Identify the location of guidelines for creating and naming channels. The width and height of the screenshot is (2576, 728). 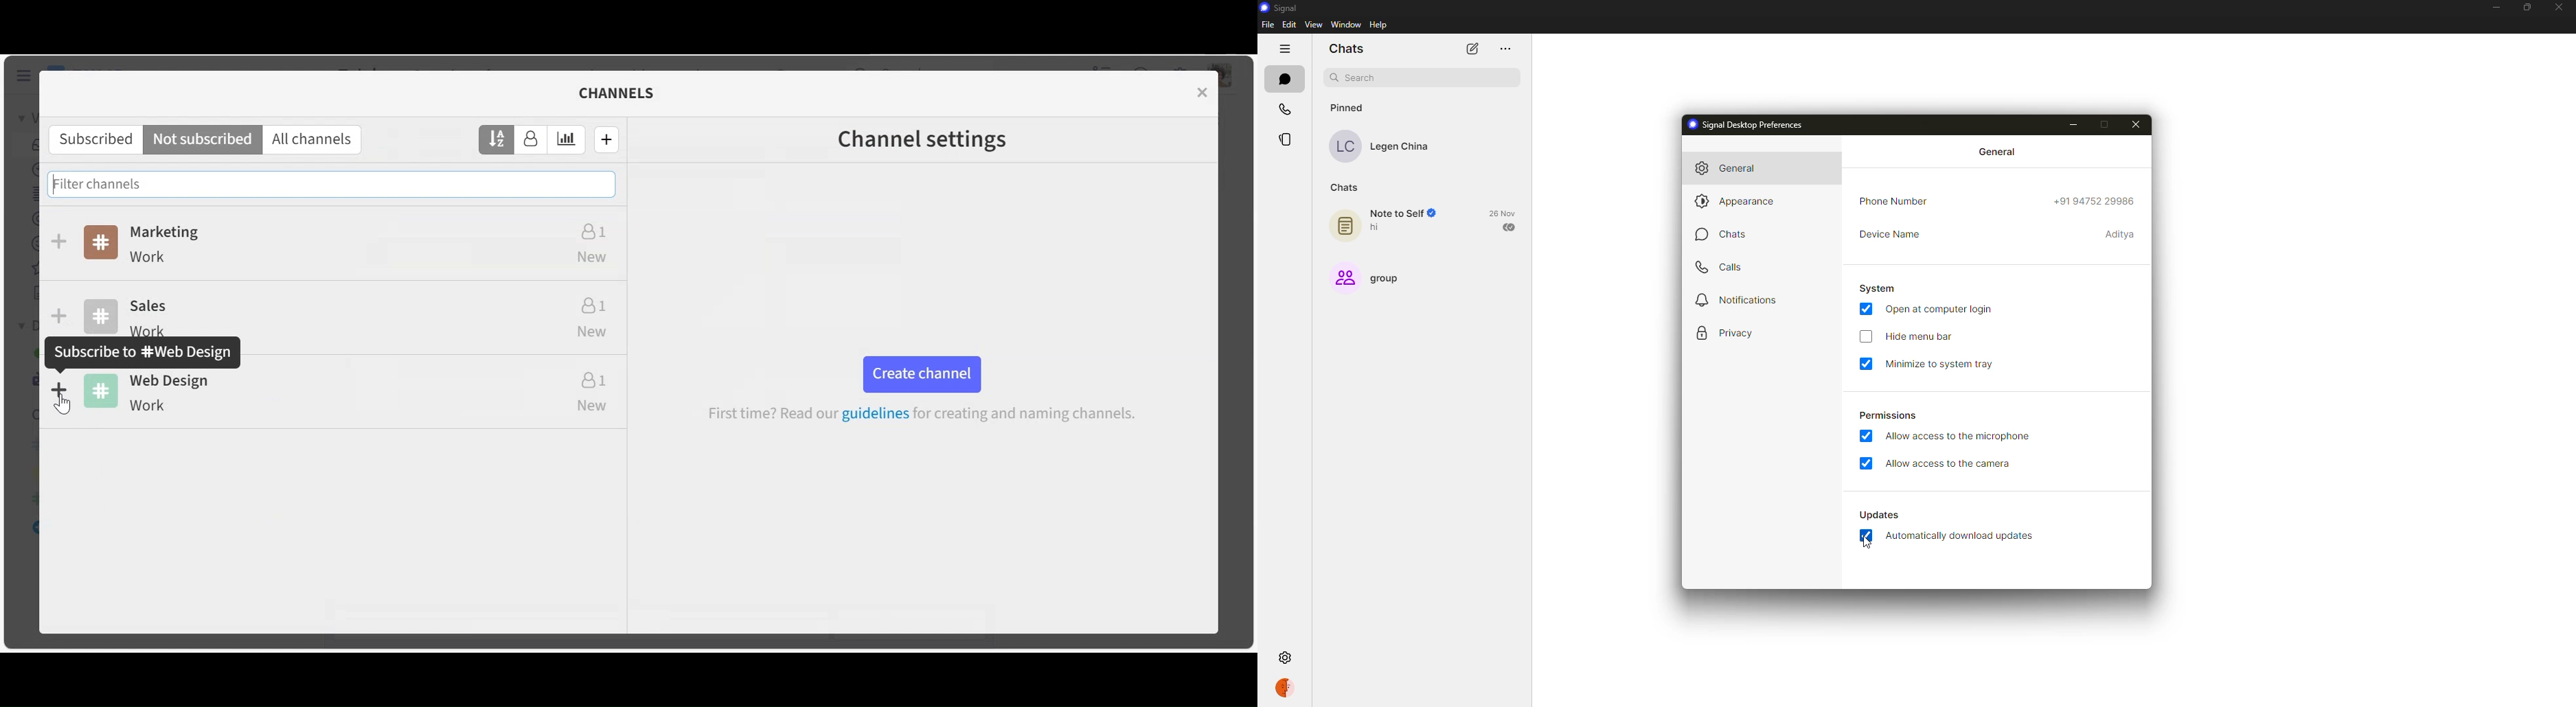
(925, 414).